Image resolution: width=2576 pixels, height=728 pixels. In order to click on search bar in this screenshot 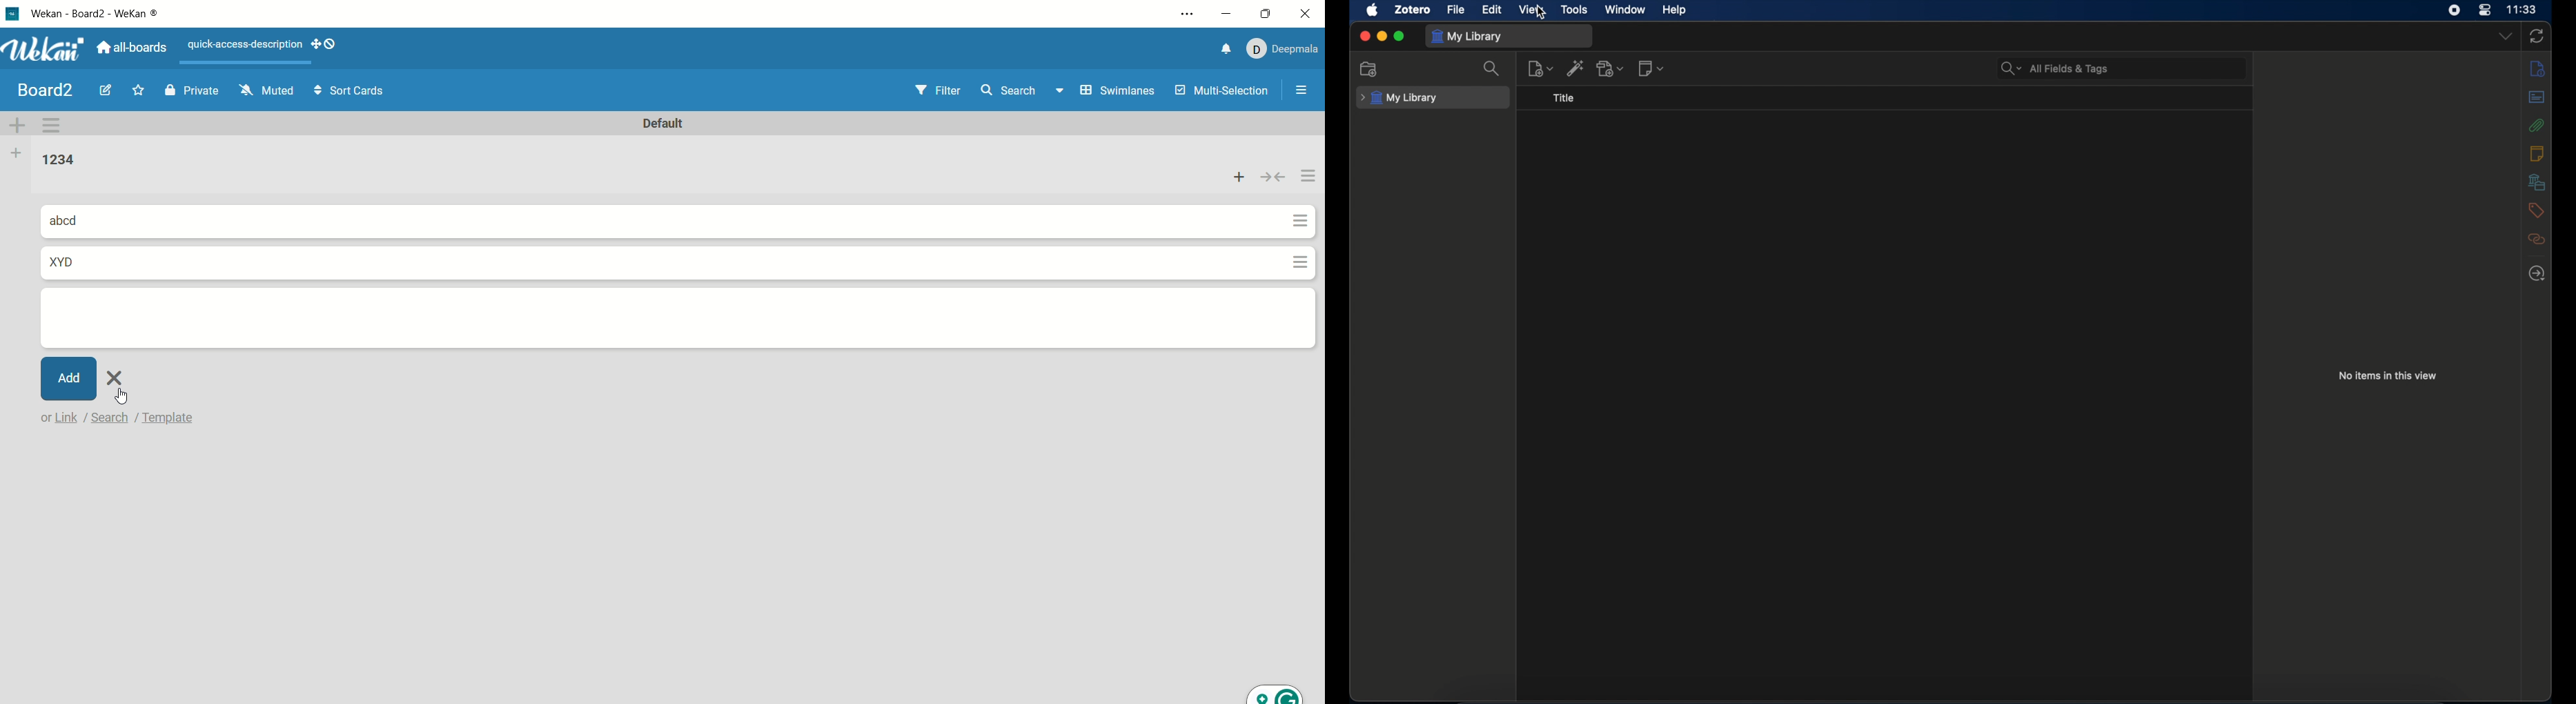, I will do `click(2055, 68)`.